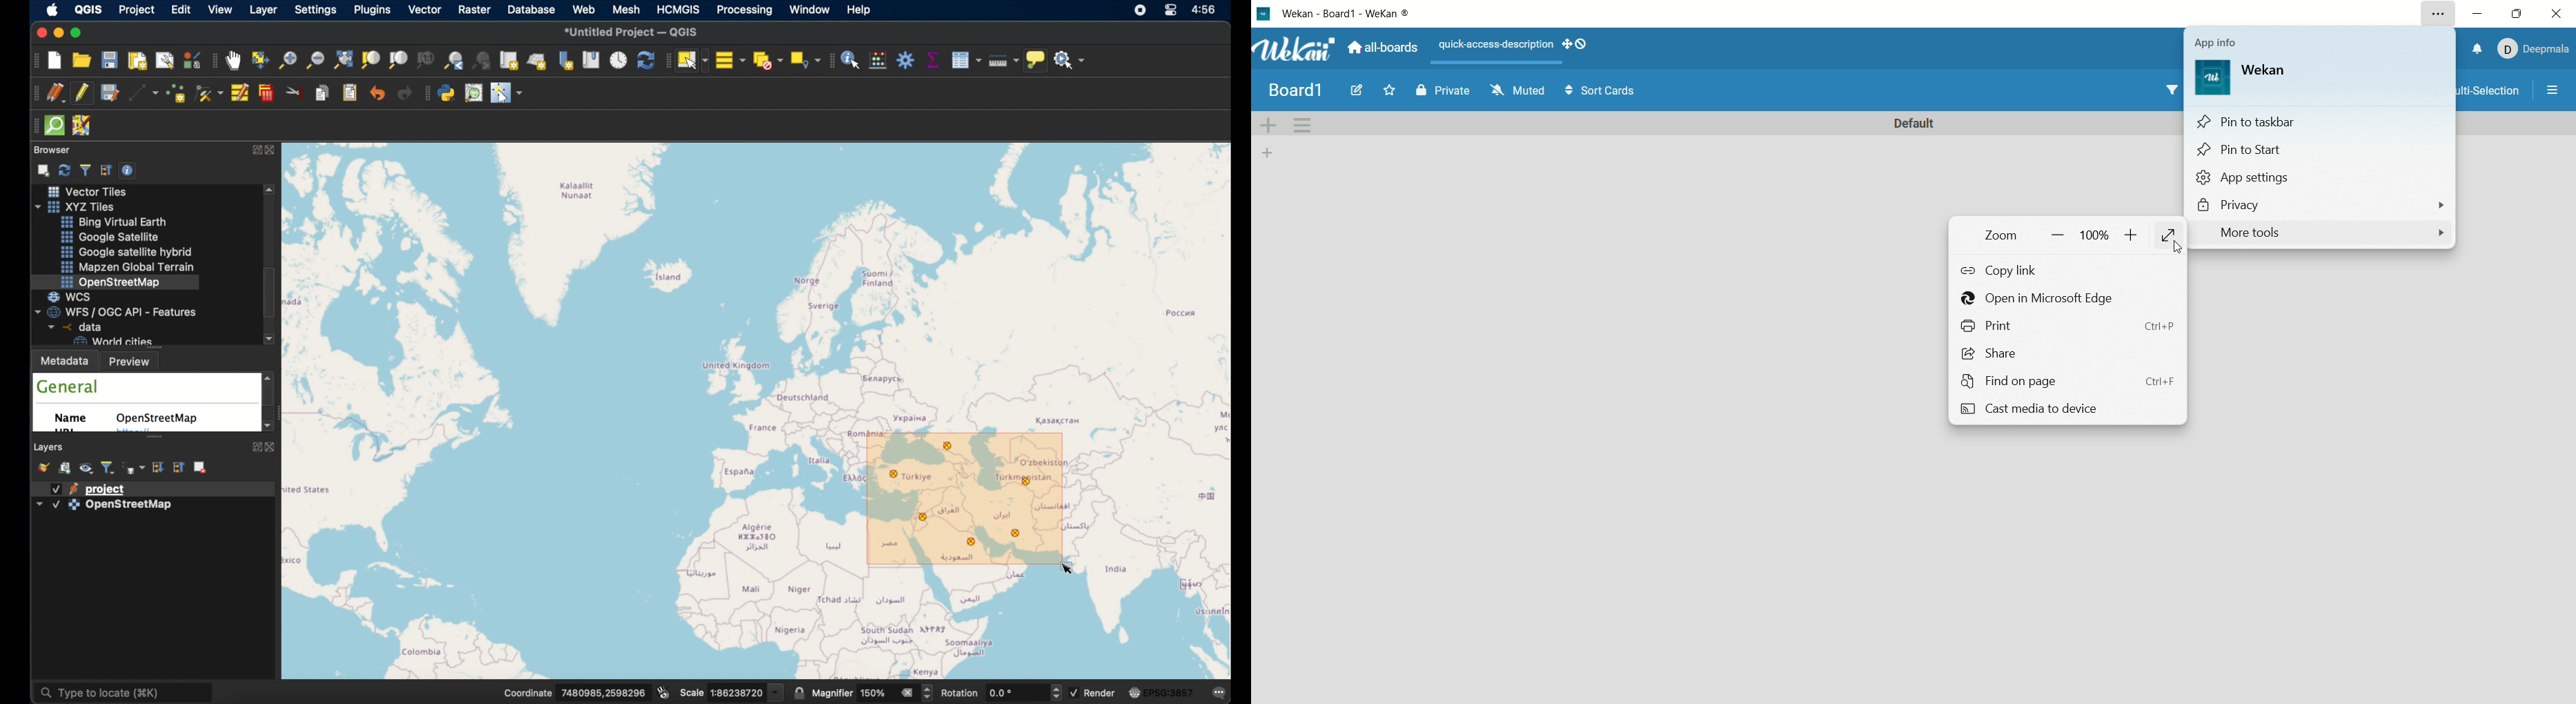 This screenshot has height=728, width=2576. Describe the element at coordinates (166, 62) in the screenshot. I see `show layout manager` at that location.